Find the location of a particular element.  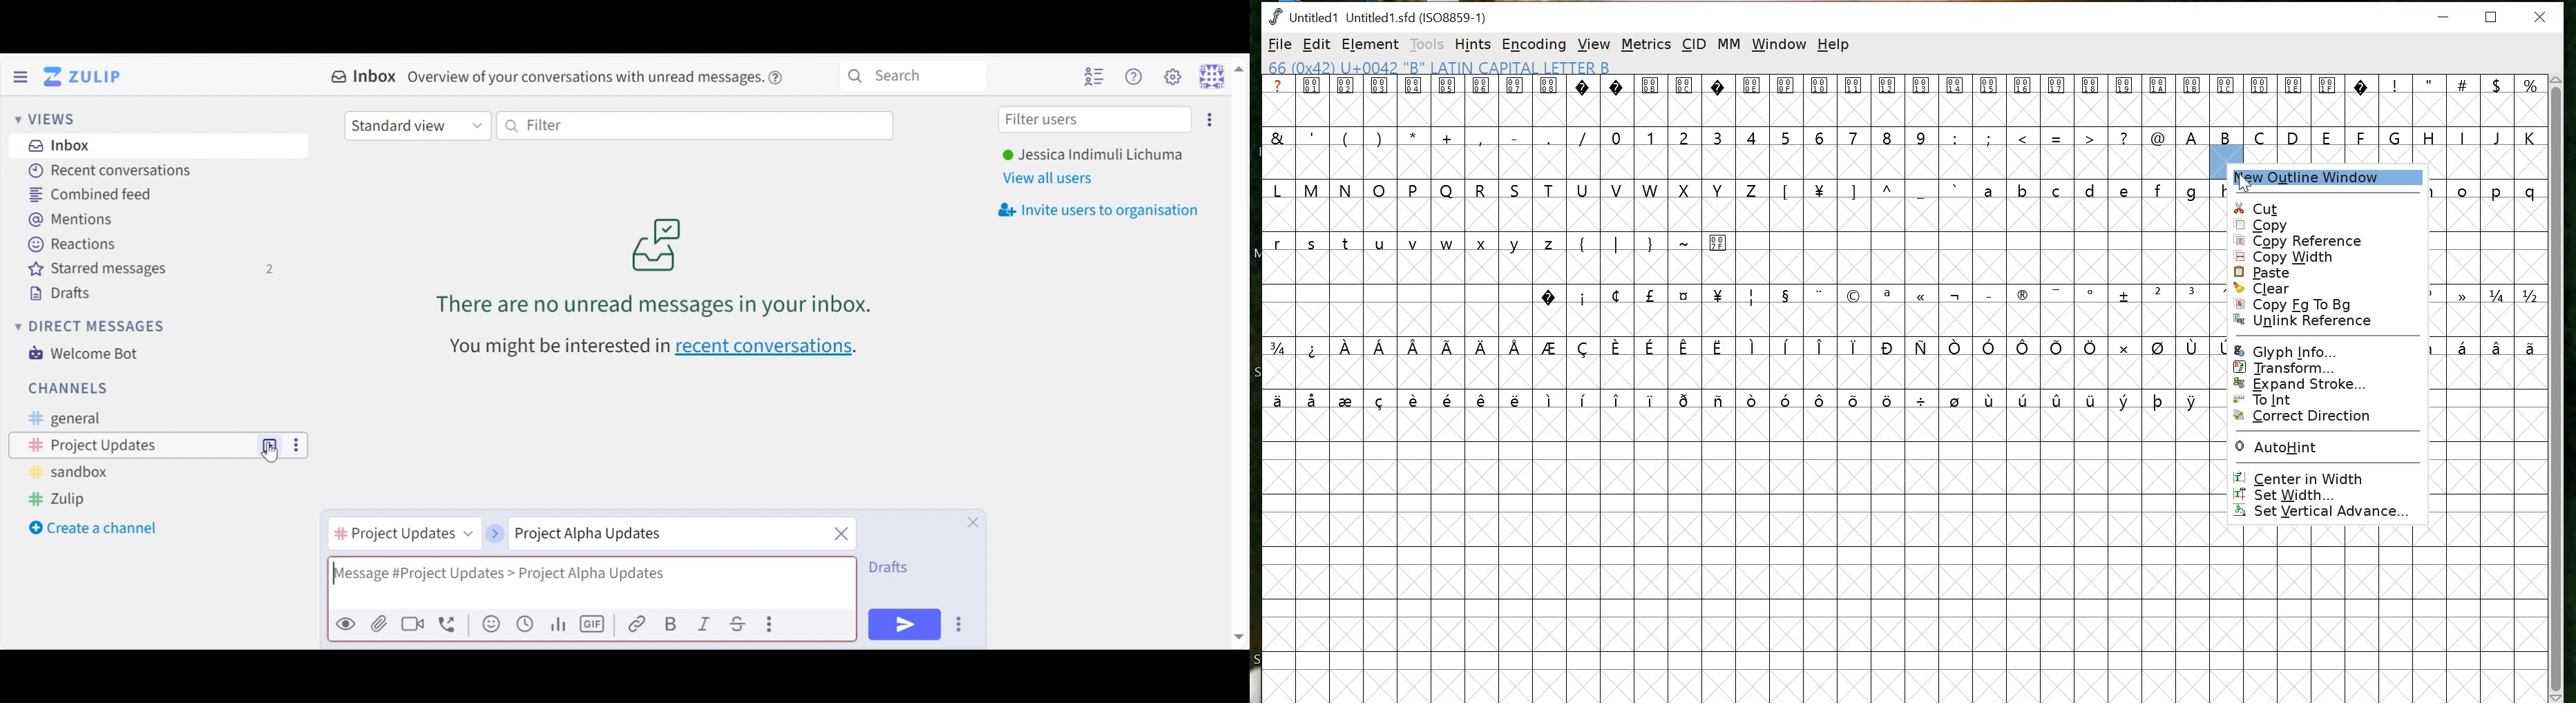

Close is located at coordinates (973, 522).